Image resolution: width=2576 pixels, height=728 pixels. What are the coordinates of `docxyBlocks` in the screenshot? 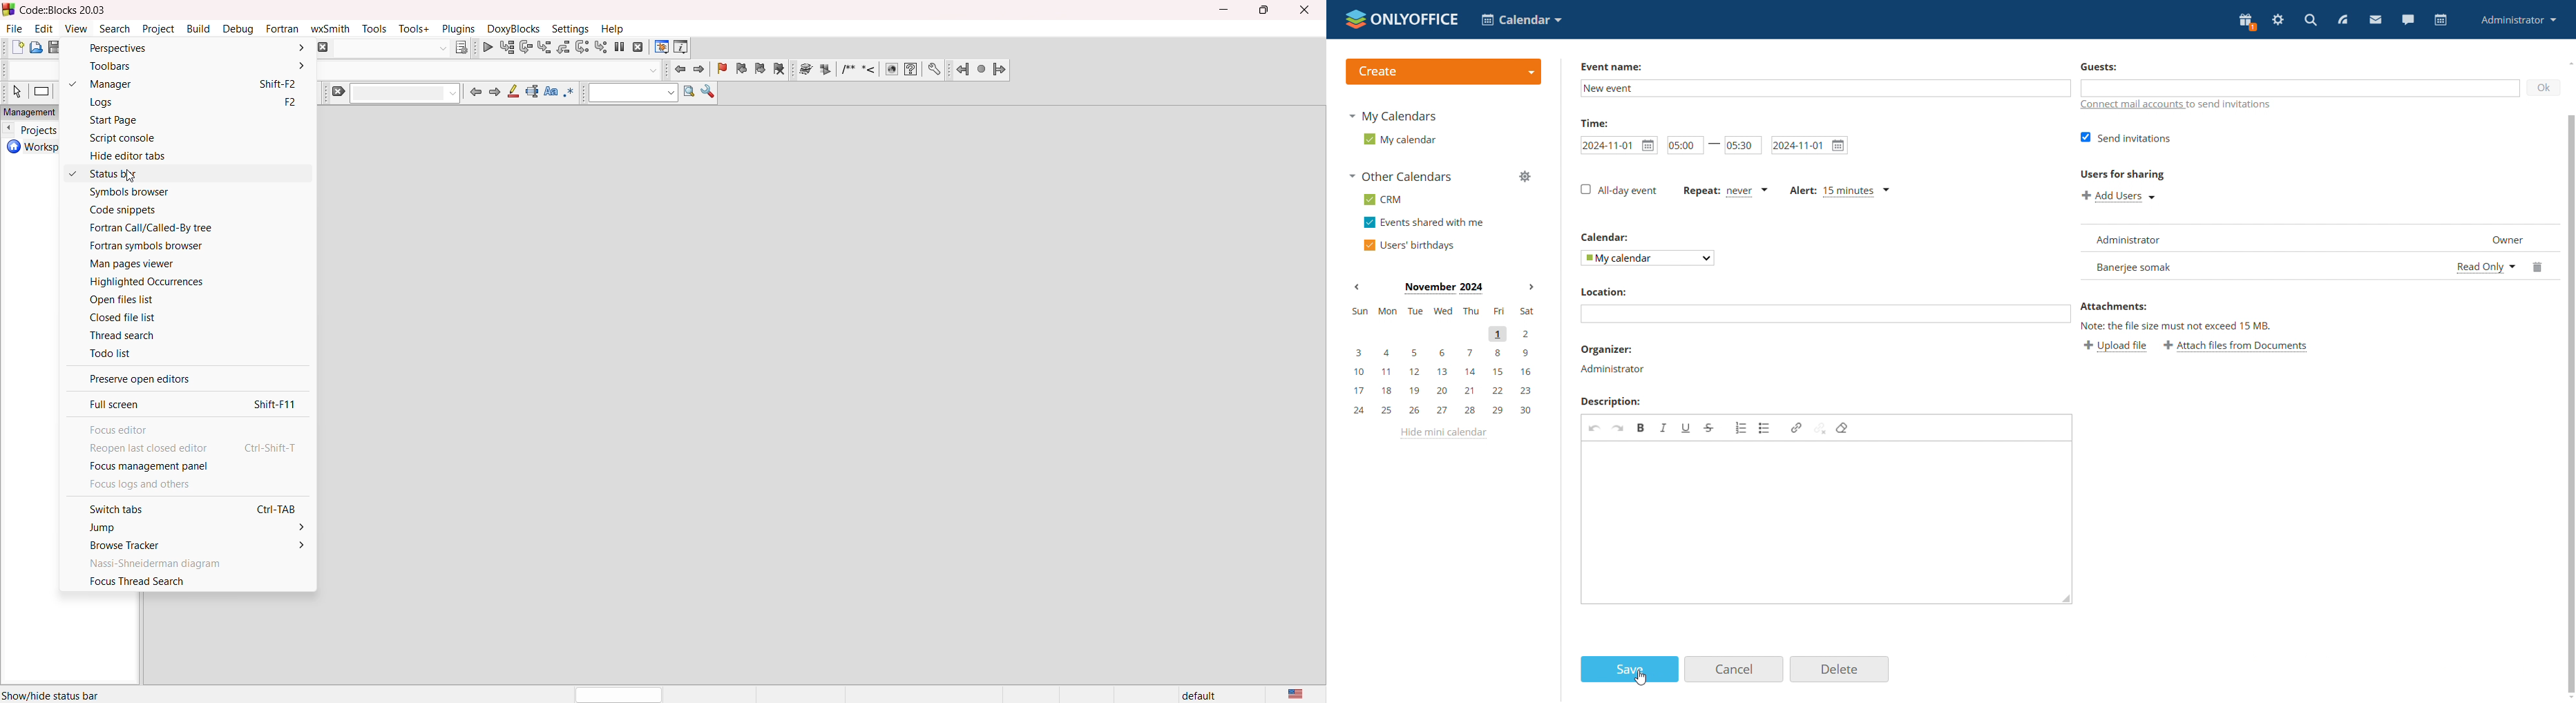 It's located at (513, 29).